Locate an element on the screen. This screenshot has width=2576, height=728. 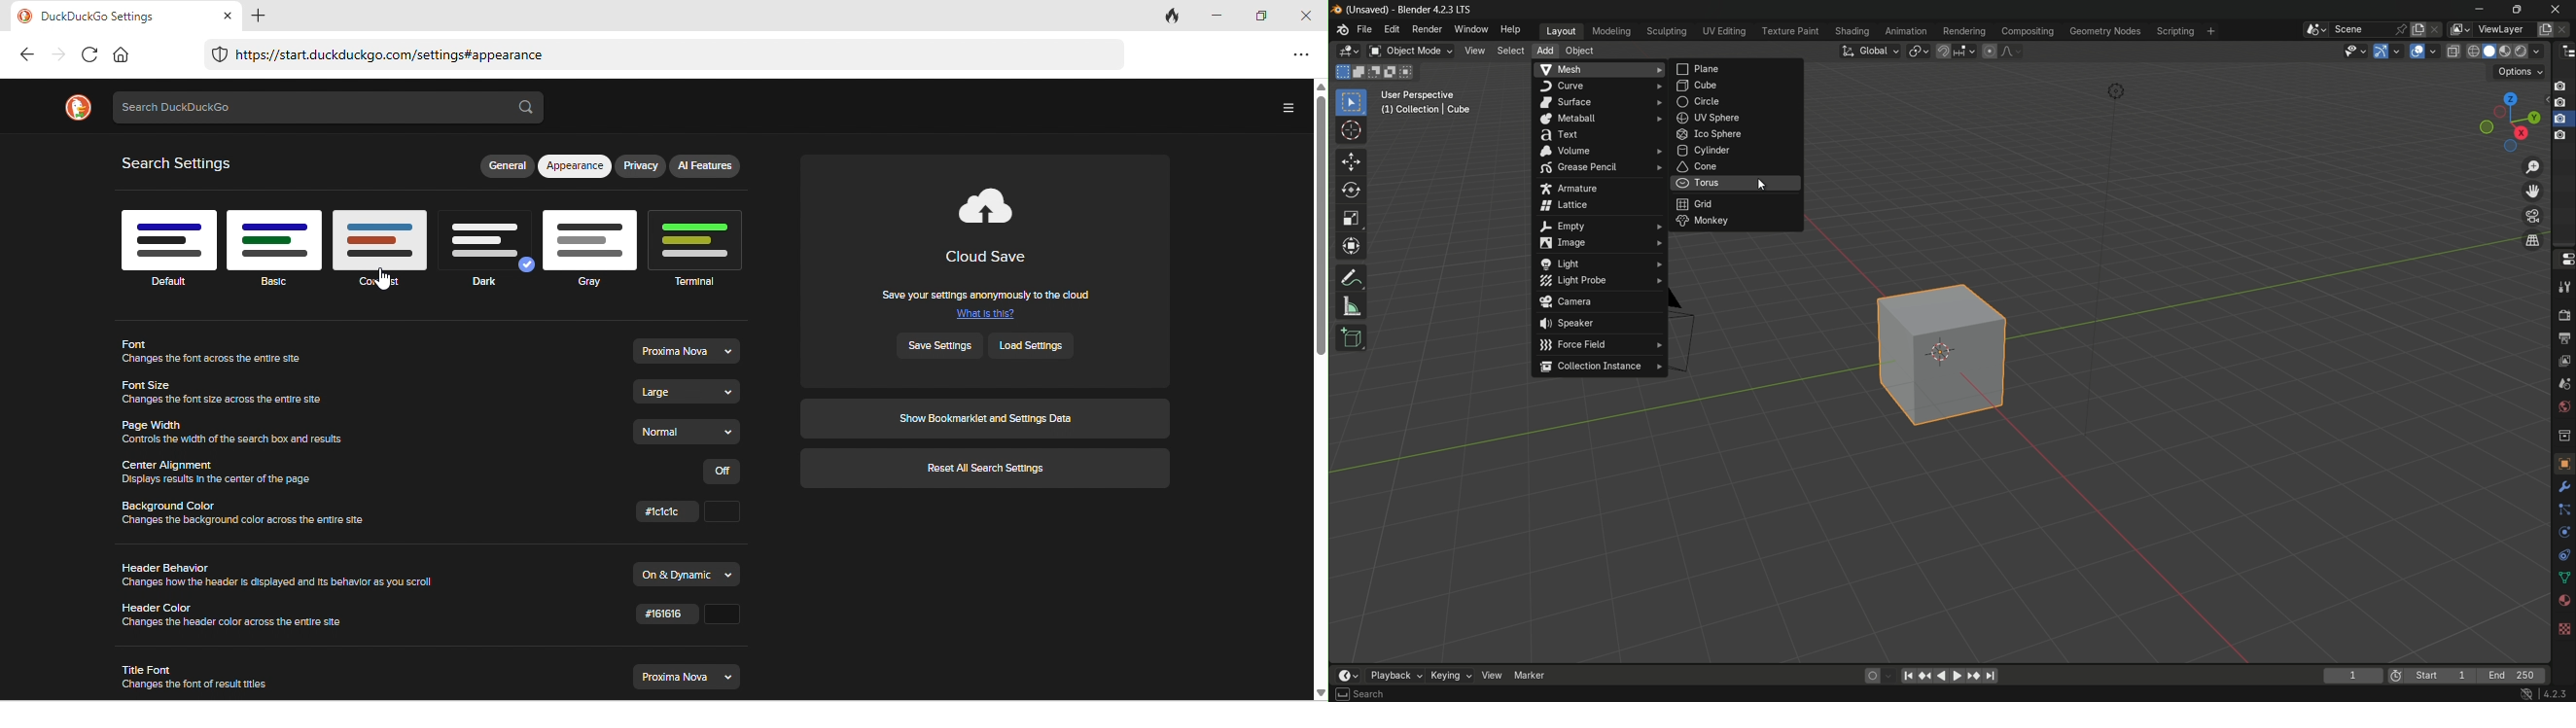
object is located at coordinates (1579, 51).